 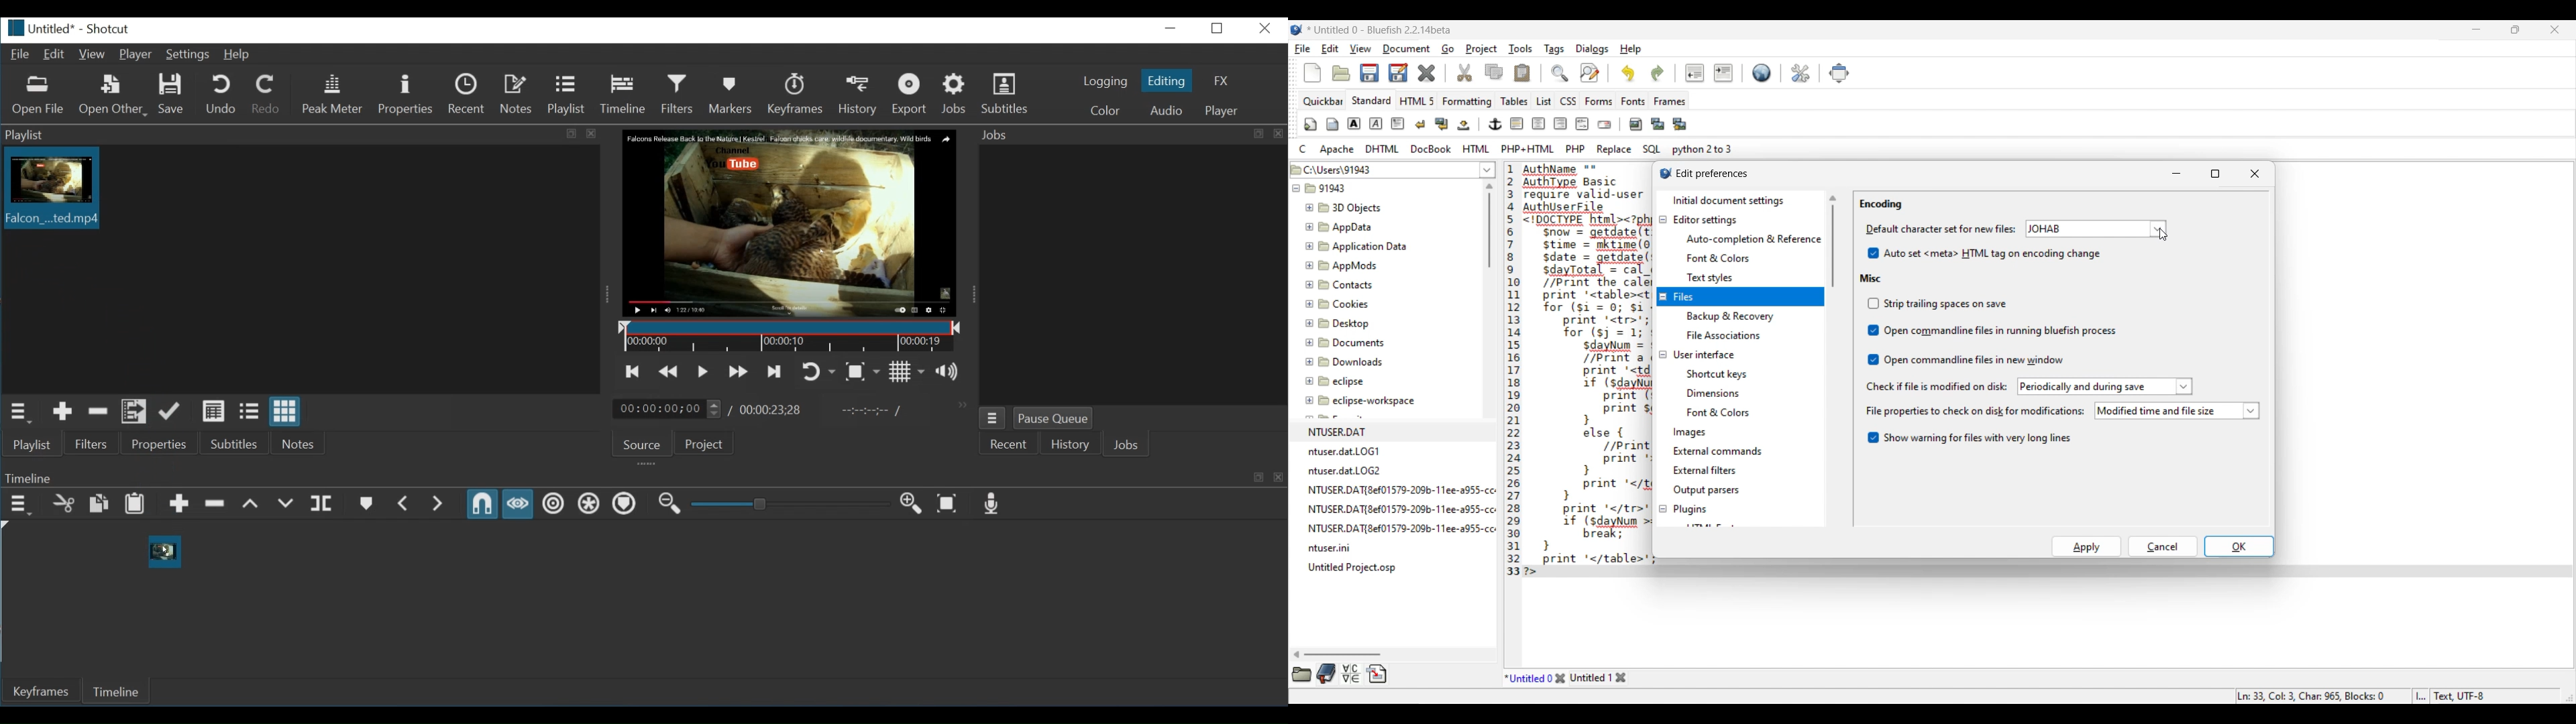 What do you see at coordinates (121, 690) in the screenshot?
I see `Timeline` at bounding box center [121, 690].